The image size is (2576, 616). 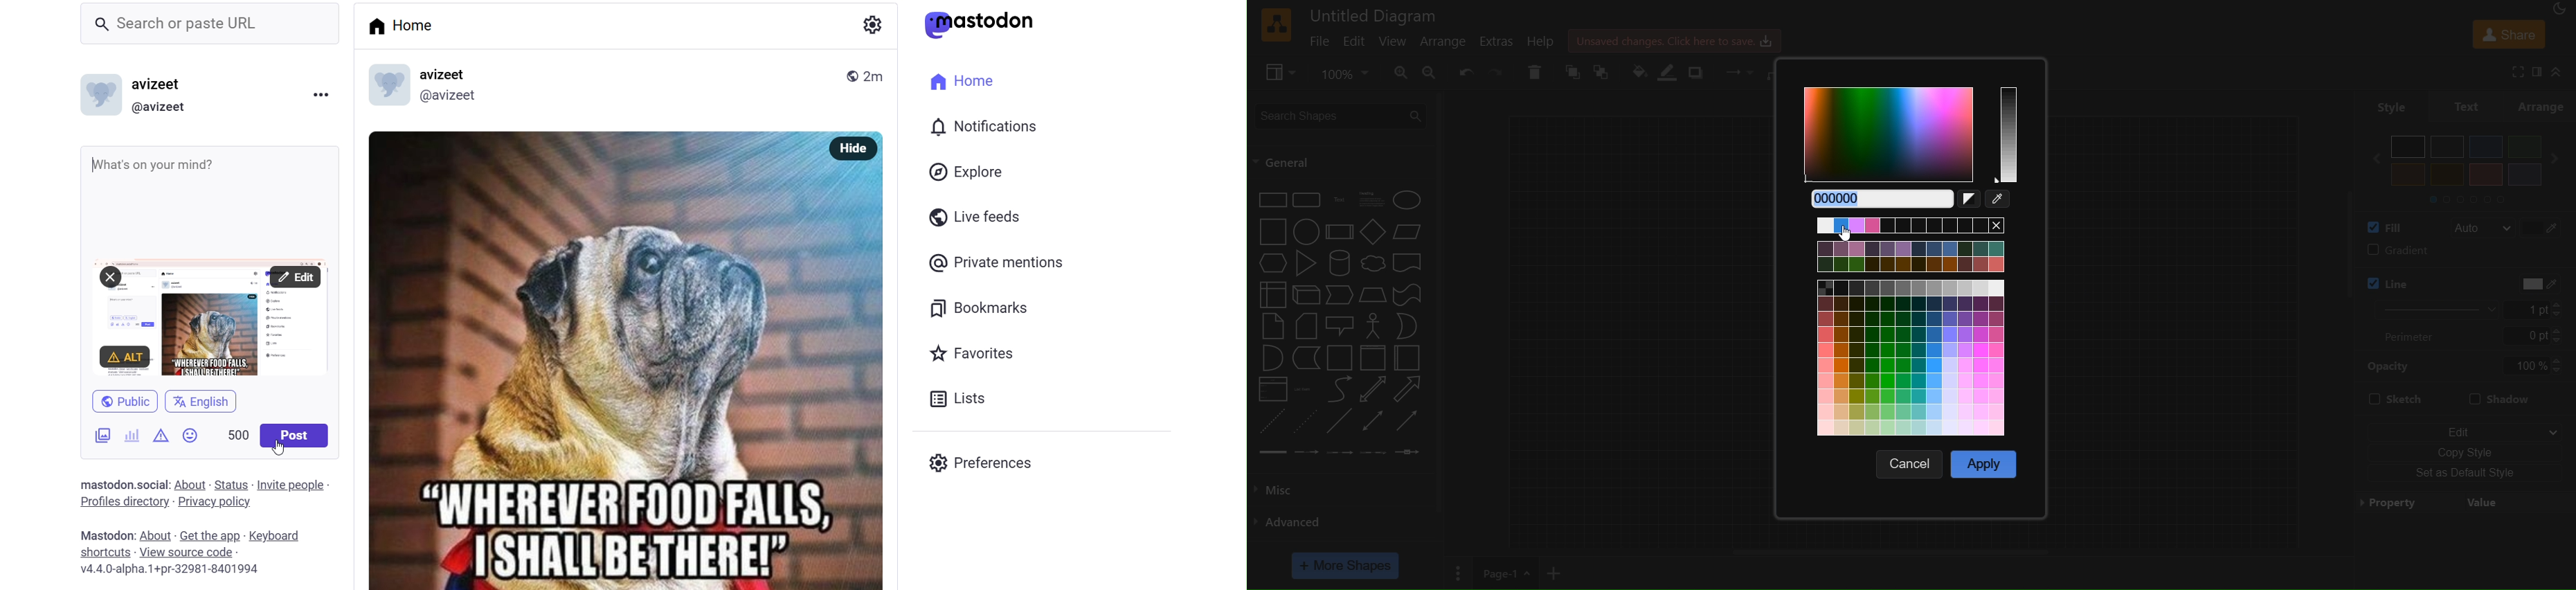 What do you see at coordinates (2384, 105) in the screenshot?
I see `style` at bounding box center [2384, 105].